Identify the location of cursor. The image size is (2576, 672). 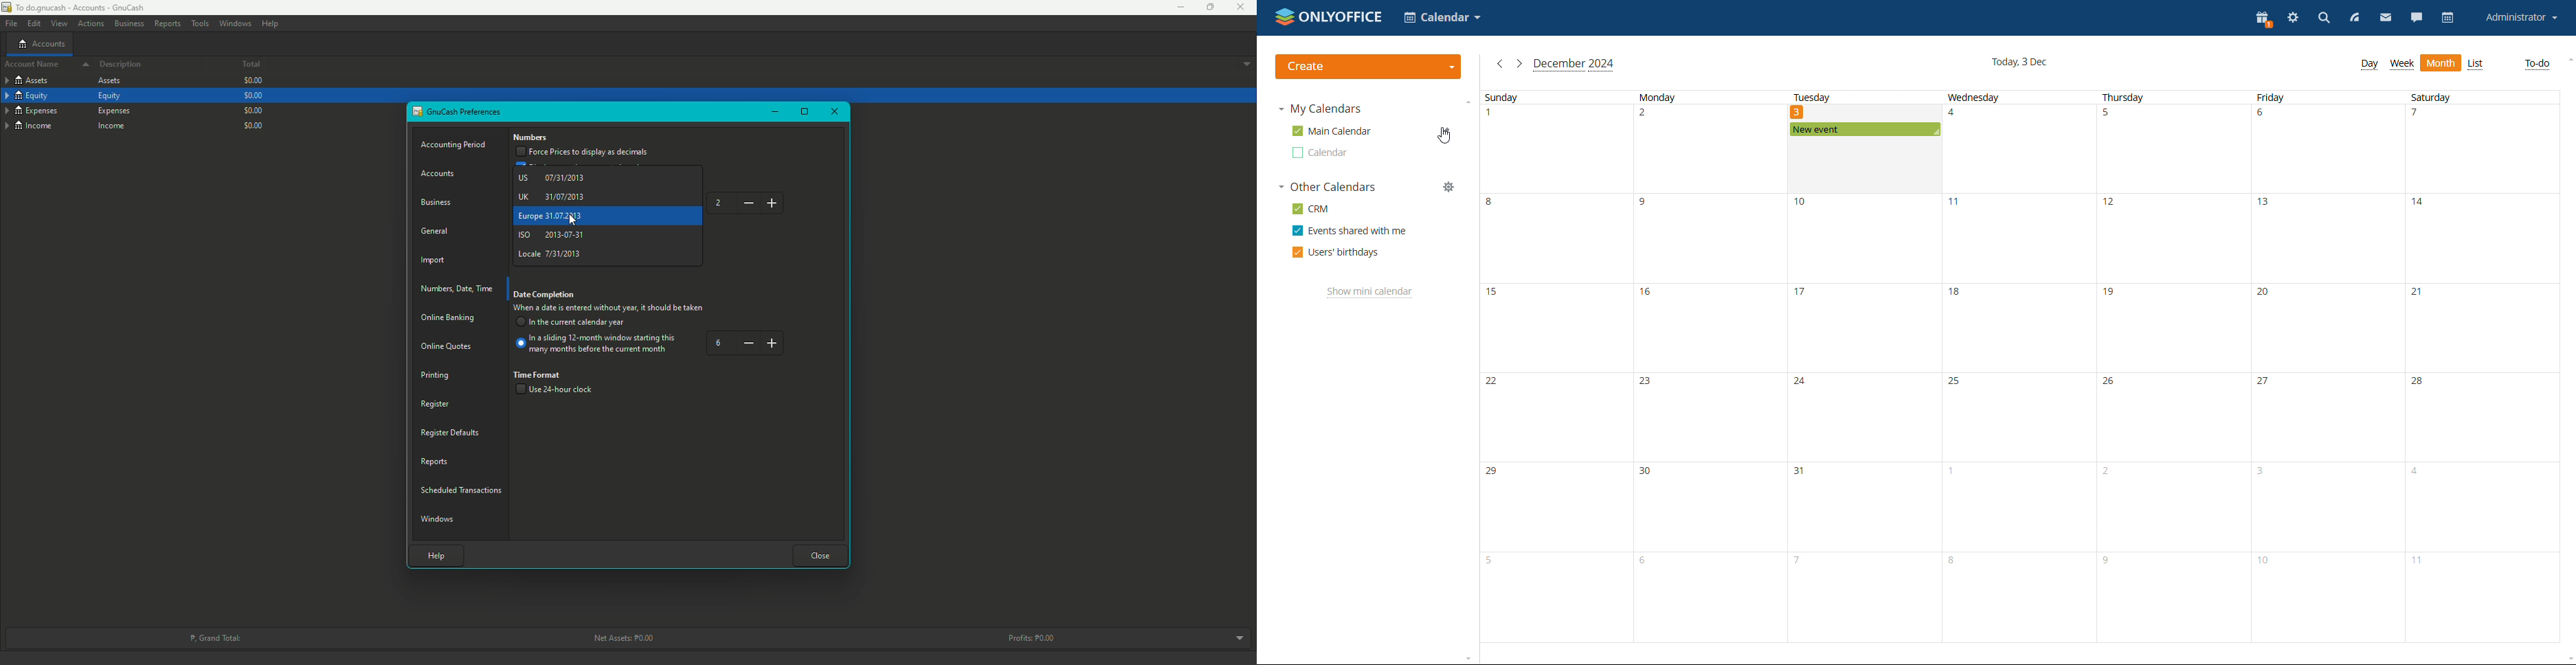
(573, 218).